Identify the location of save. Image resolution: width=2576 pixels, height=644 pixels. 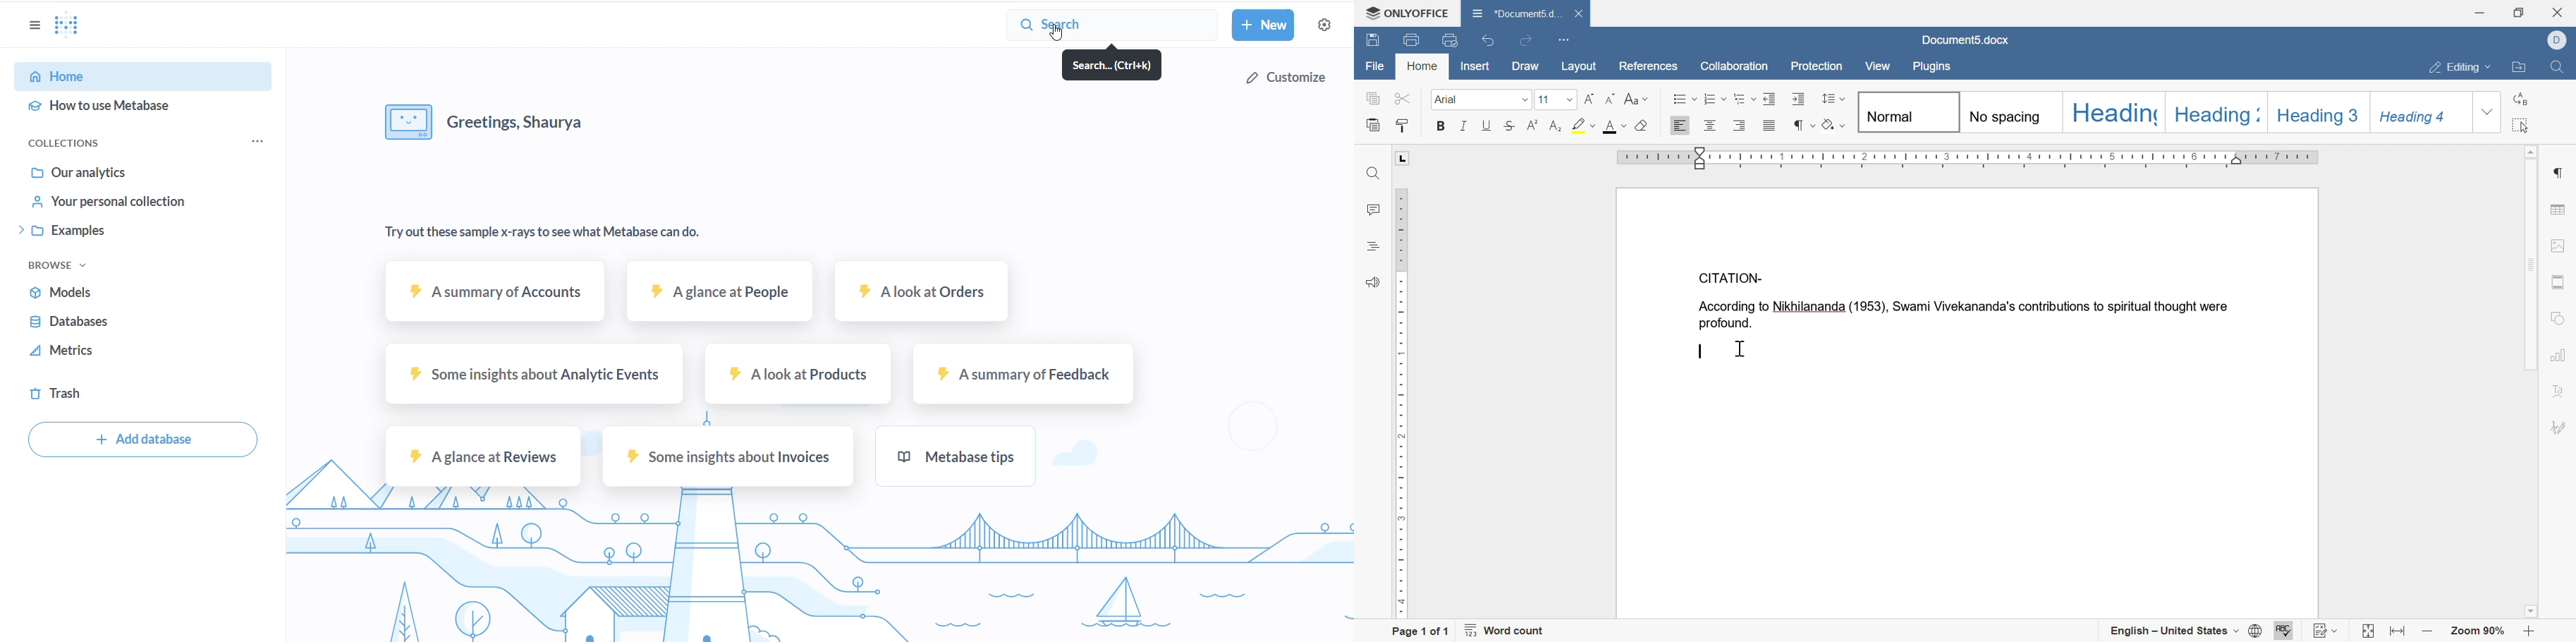
(1372, 42).